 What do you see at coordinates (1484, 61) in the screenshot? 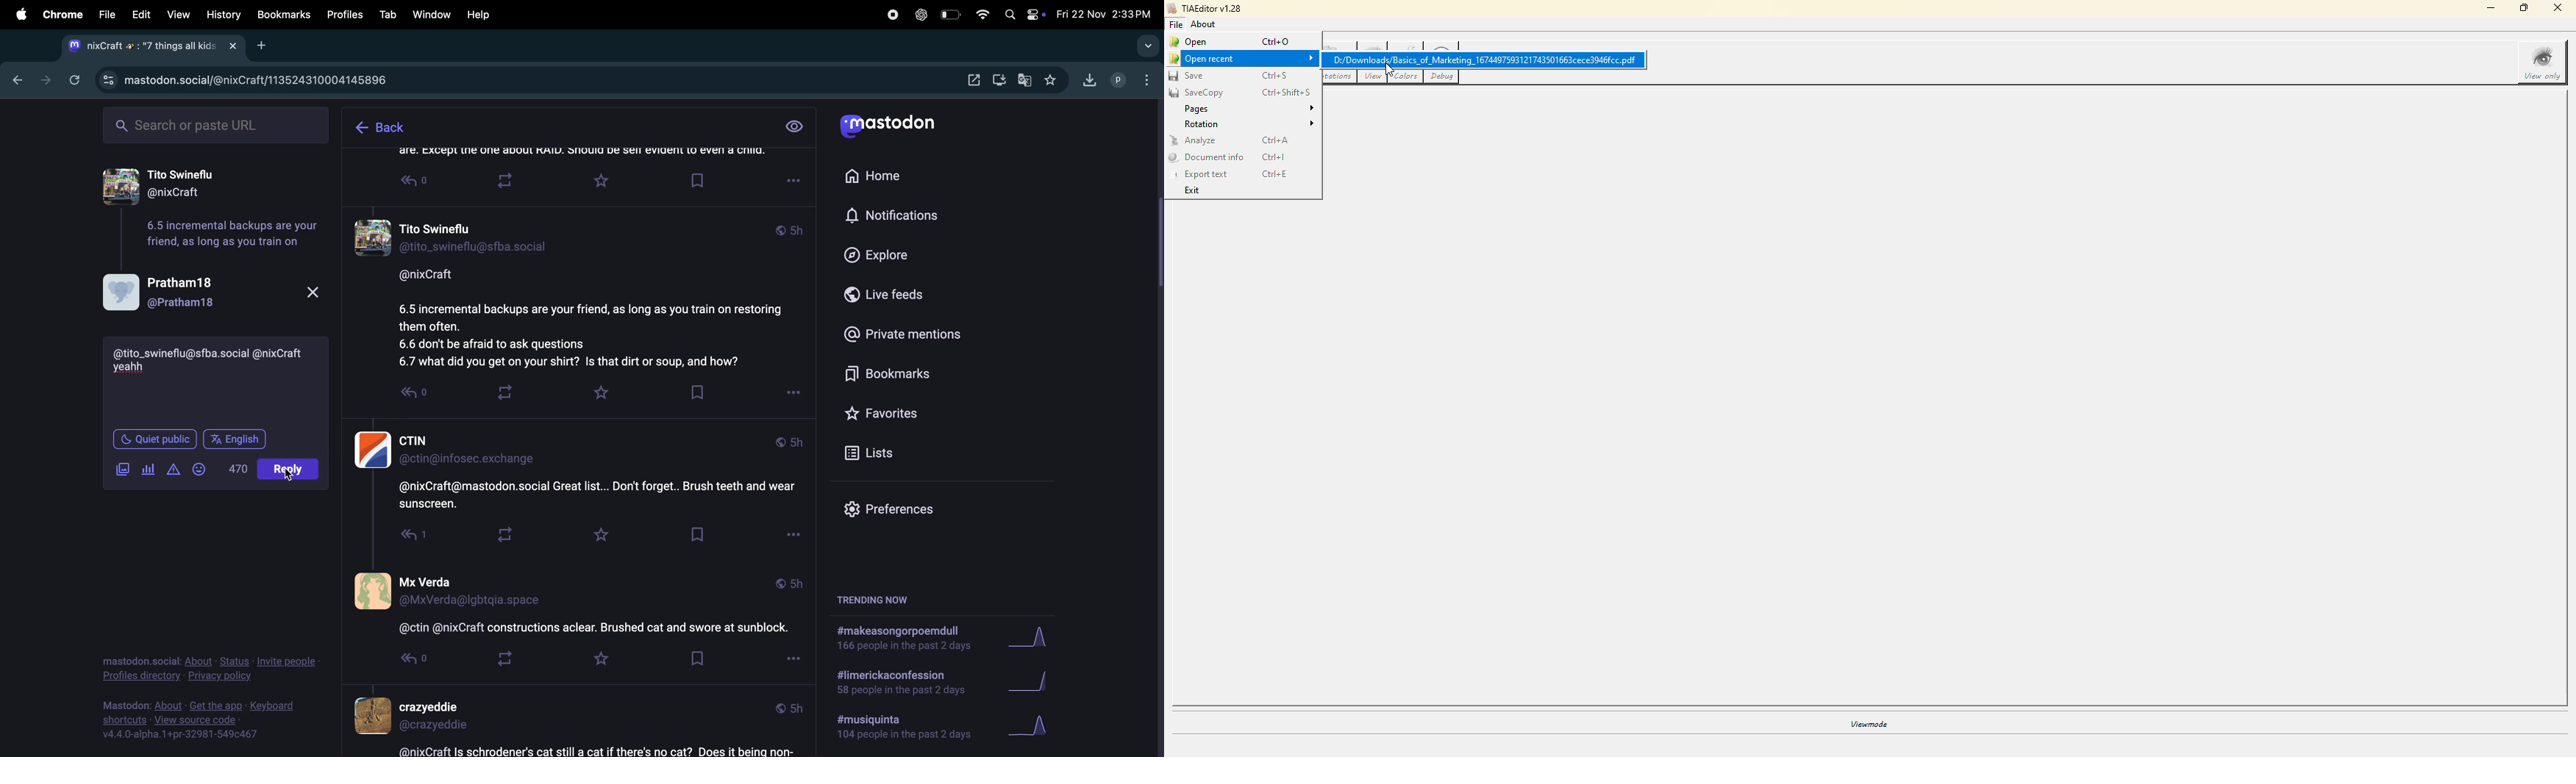
I see `D:/Downloads/Basics_of_Marketing_1674497593121743501663cece3046fcc pdf` at bounding box center [1484, 61].